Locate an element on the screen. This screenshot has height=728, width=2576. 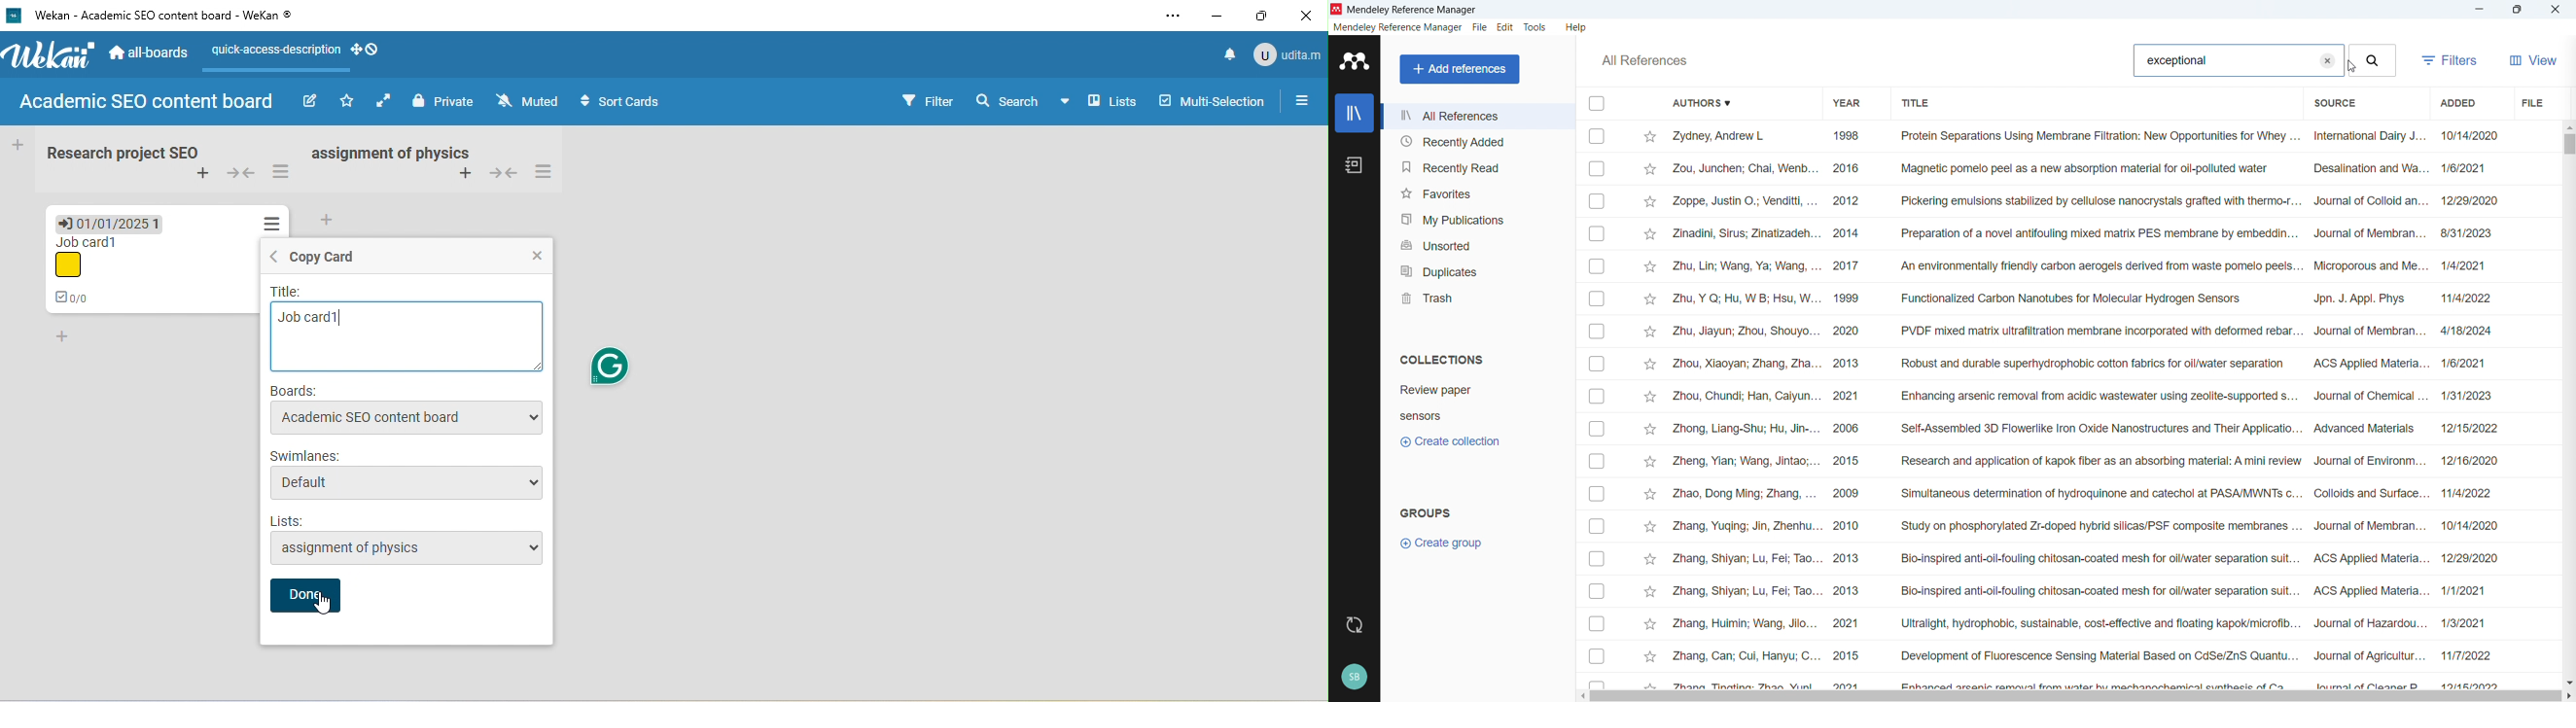
add is located at coordinates (465, 174).